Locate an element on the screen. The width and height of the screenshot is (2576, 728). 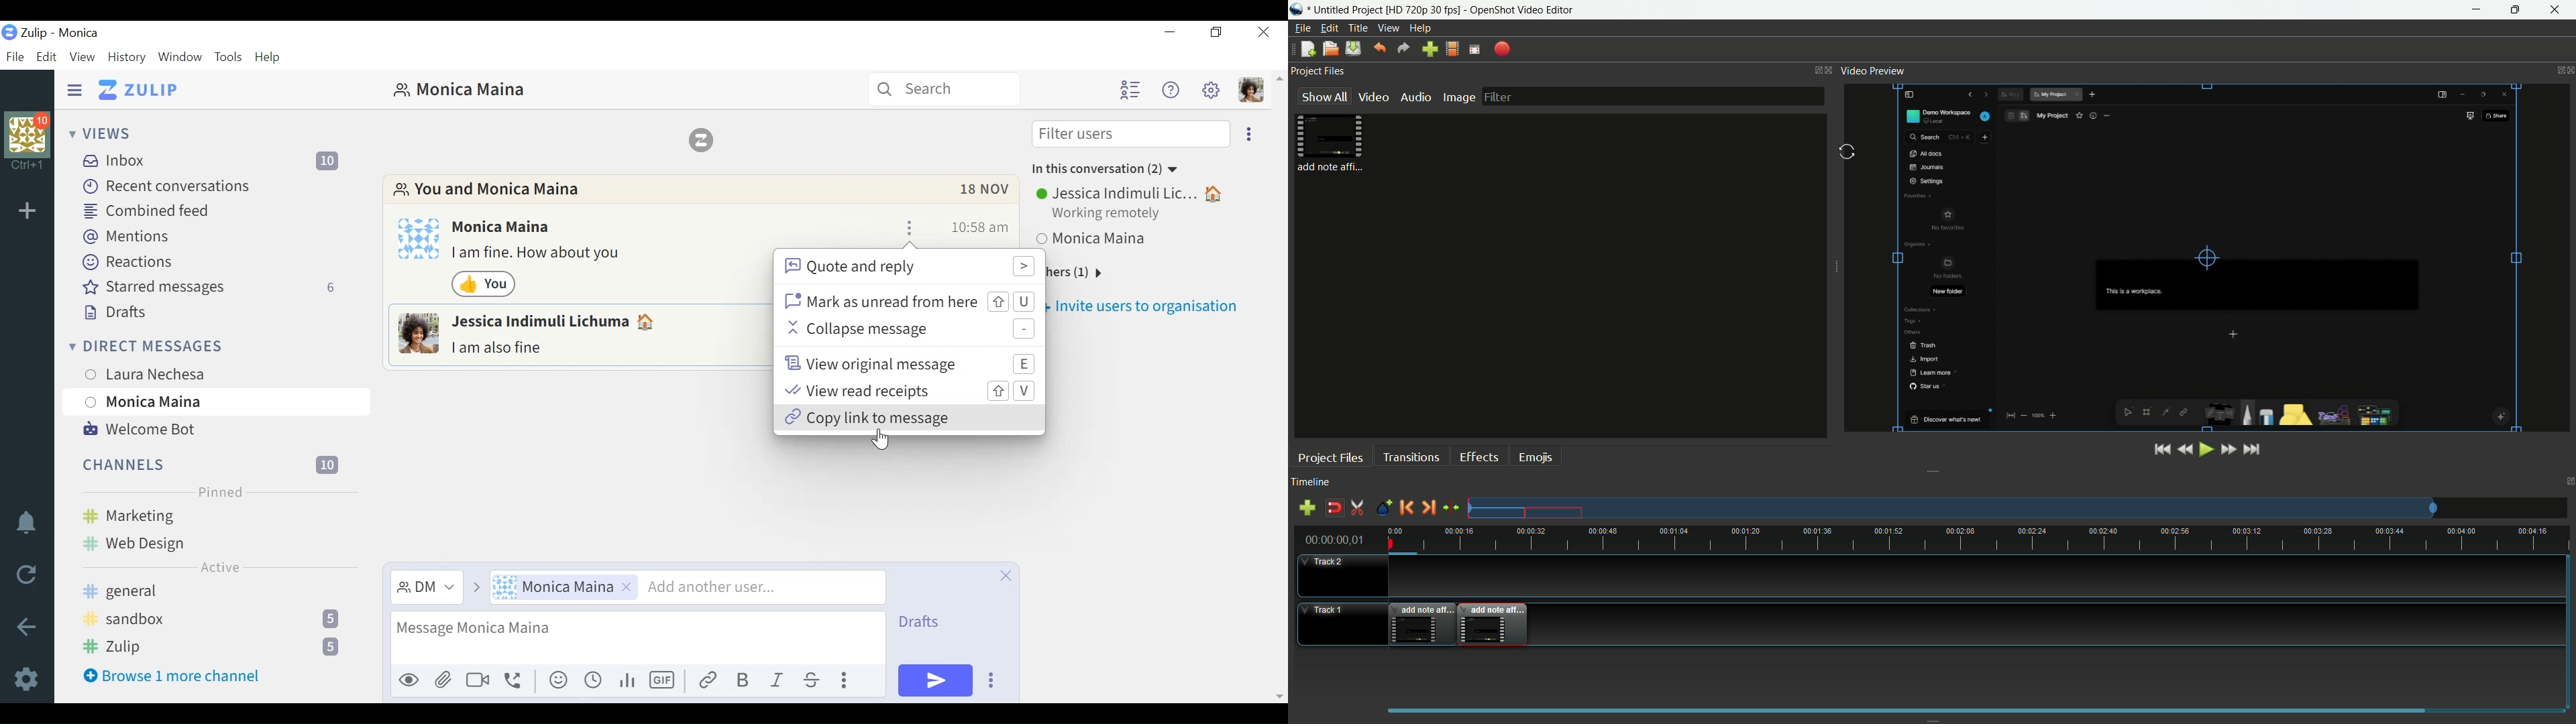
Zulip Desktop icon is located at coordinates (9, 34).